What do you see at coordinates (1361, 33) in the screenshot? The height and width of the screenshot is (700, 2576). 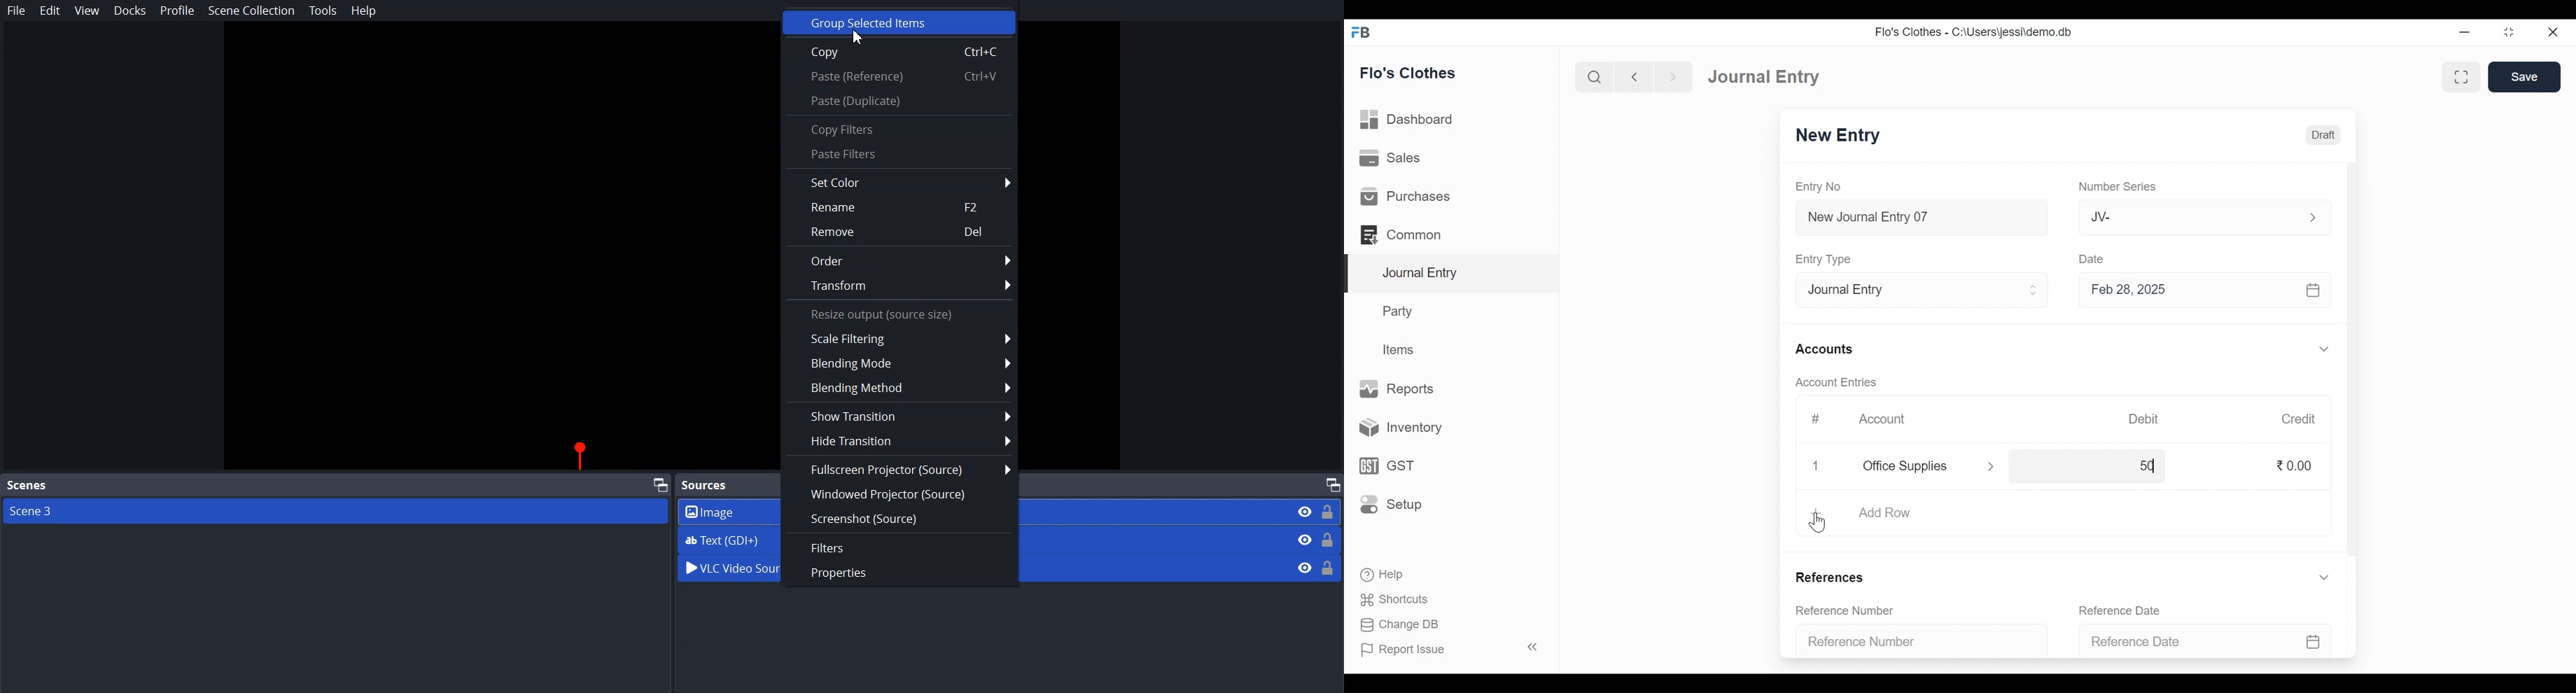 I see `Frappe Books Desktop Icon` at bounding box center [1361, 33].